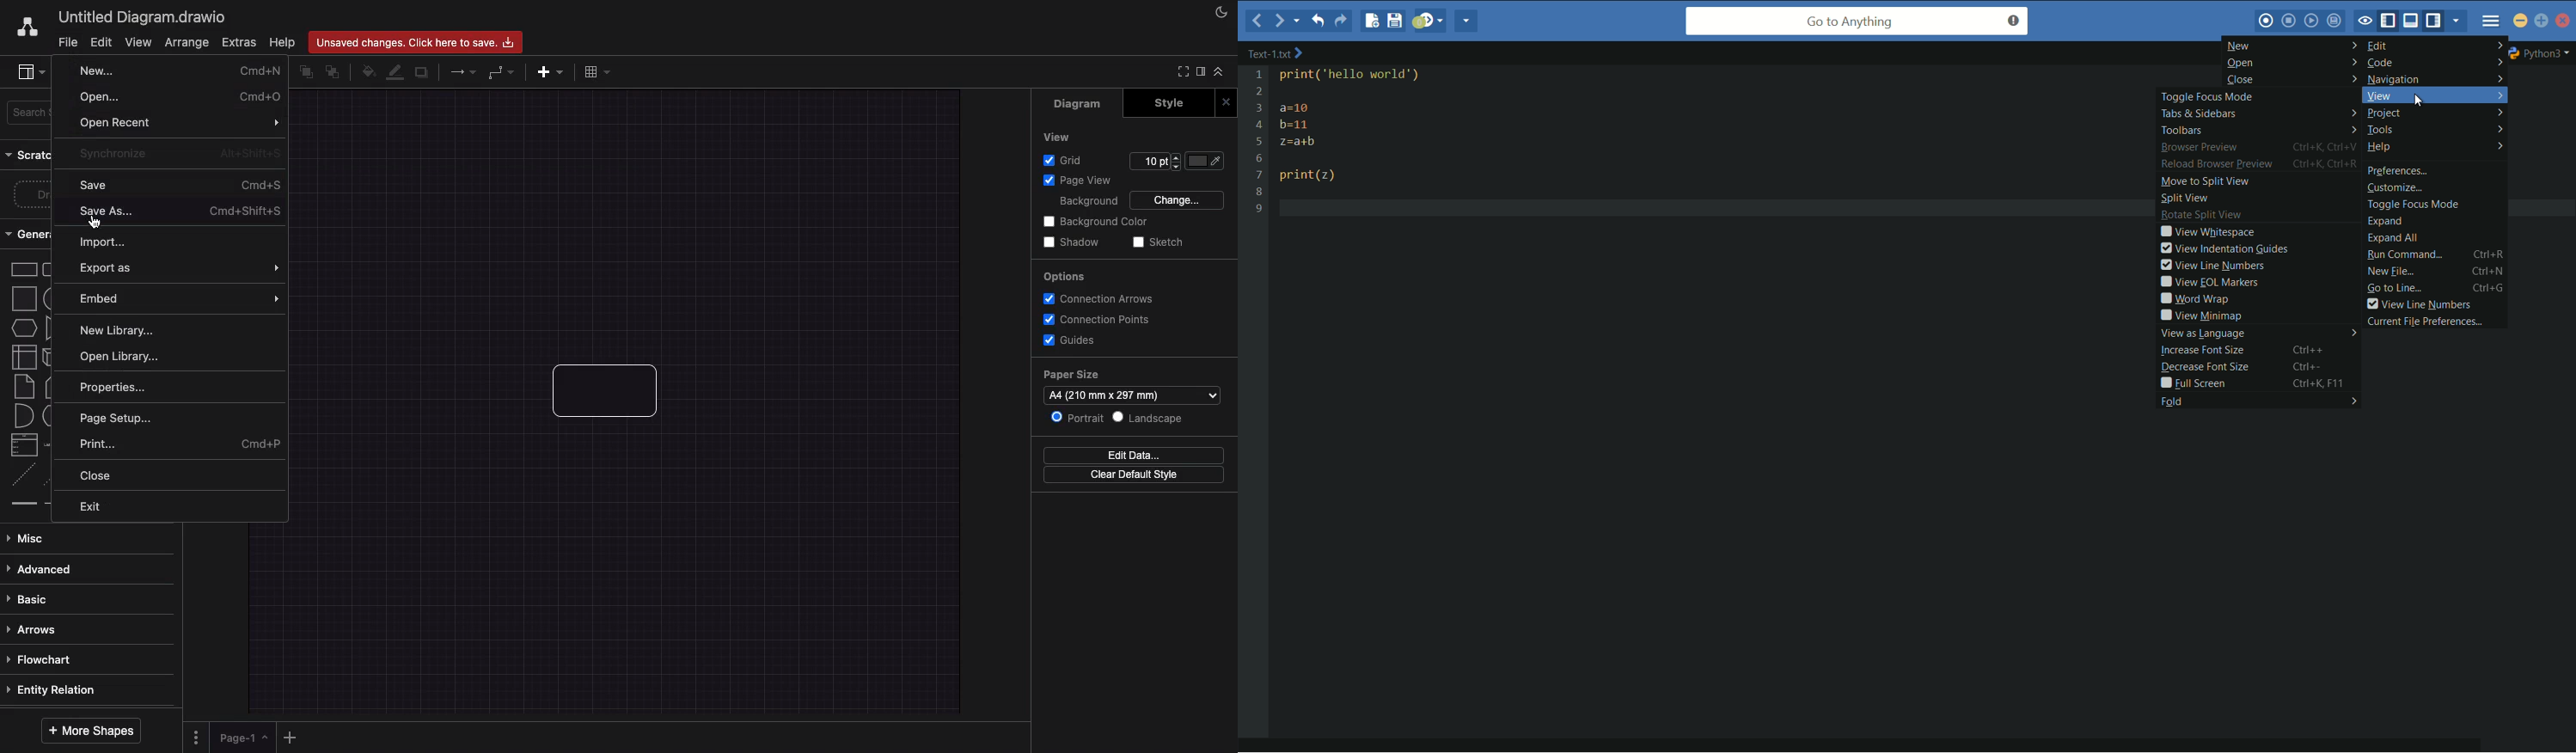  I want to click on Clear default style, so click(1136, 475).